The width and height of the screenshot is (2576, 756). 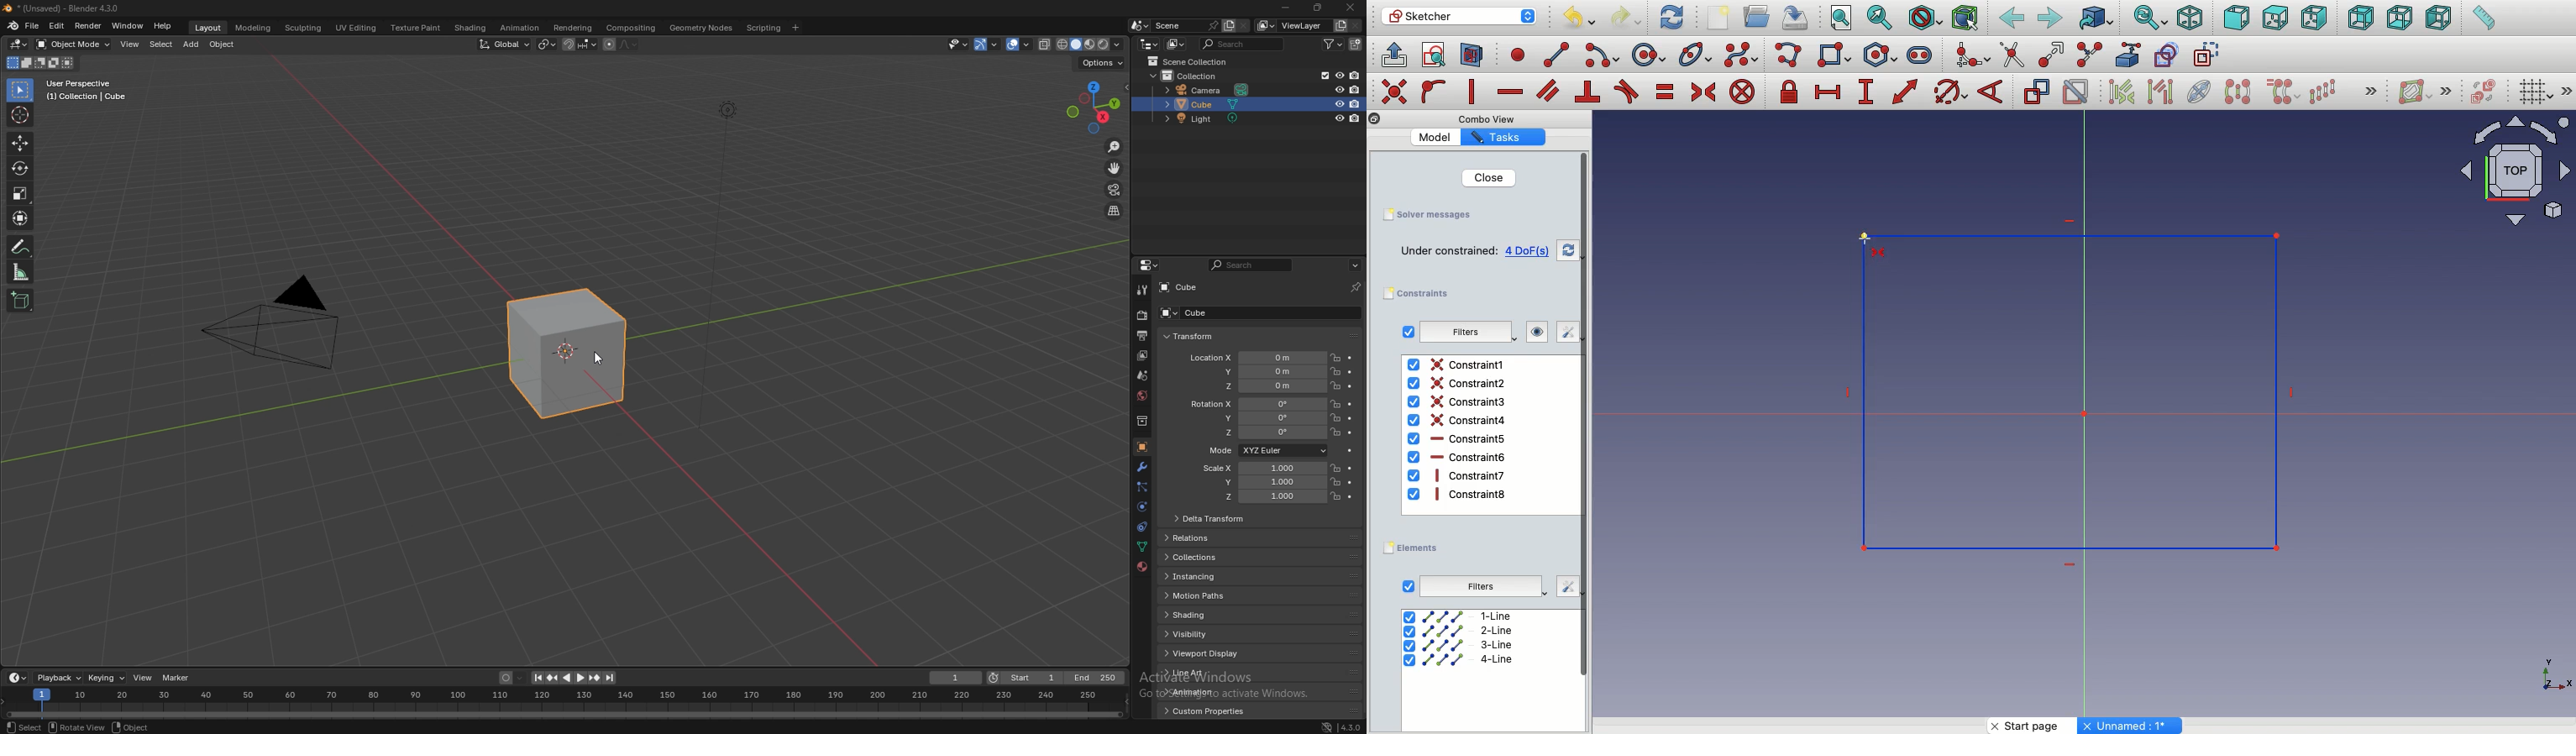 What do you see at coordinates (21, 144) in the screenshot?
I see `move` at bounding box center [21, 144].